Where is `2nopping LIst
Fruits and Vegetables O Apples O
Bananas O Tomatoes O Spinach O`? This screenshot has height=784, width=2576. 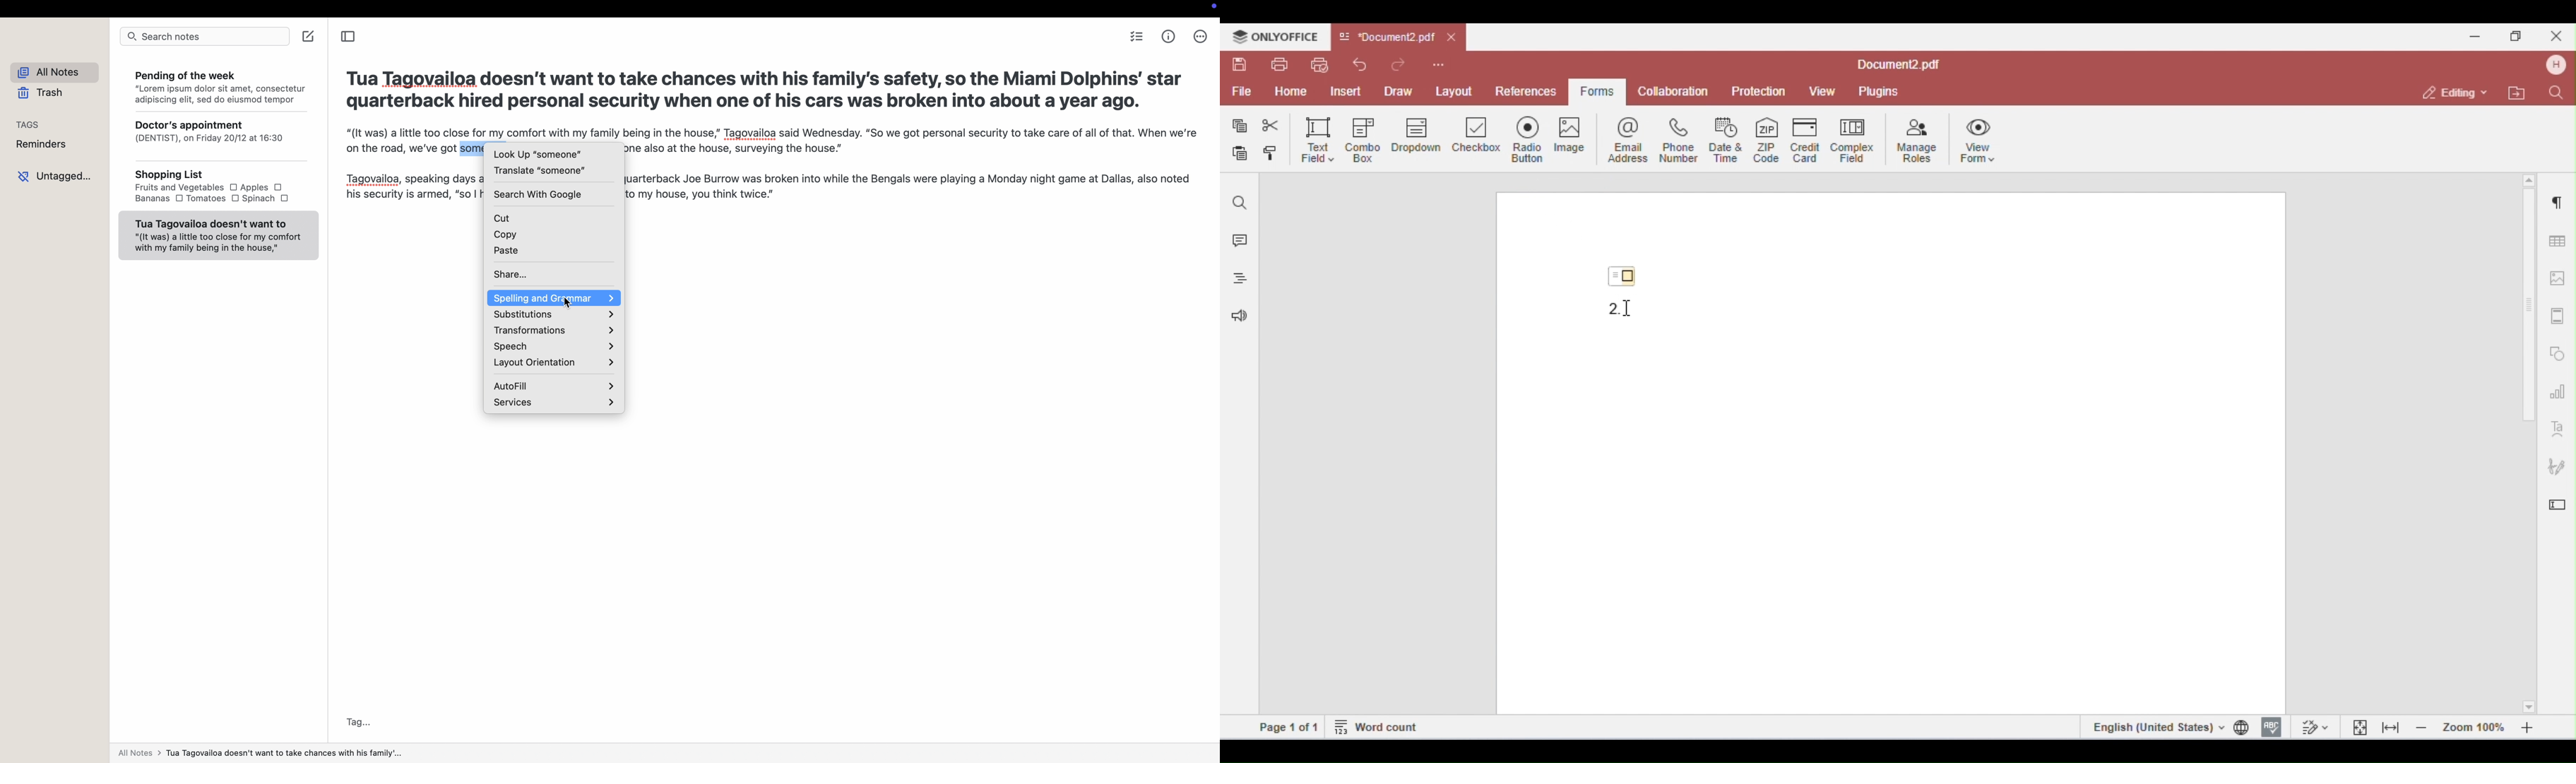 2nopping LIst
Fruits and Vegetables O Apples O
Bananas O Tomatoes O Spinach O is located at coordinates (217, 187).